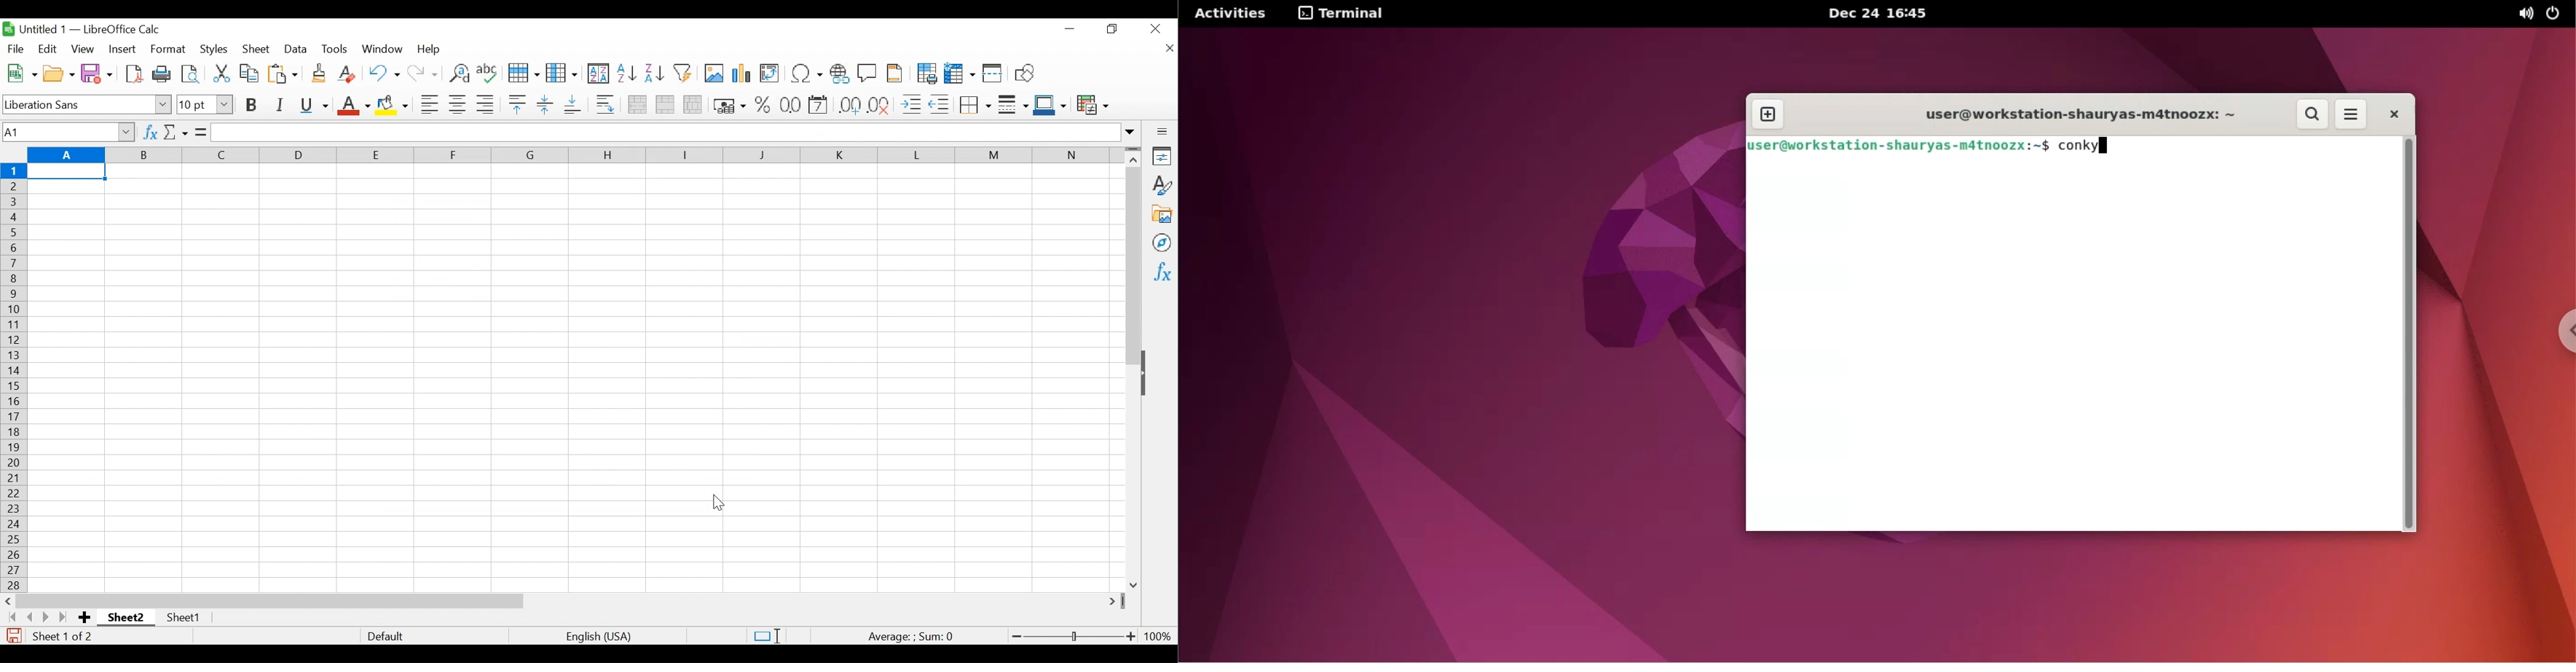 The image size is (2576, 672). Describe the element at coordinates (1070, 28) in the screenshot. I see `minimize` at that location.